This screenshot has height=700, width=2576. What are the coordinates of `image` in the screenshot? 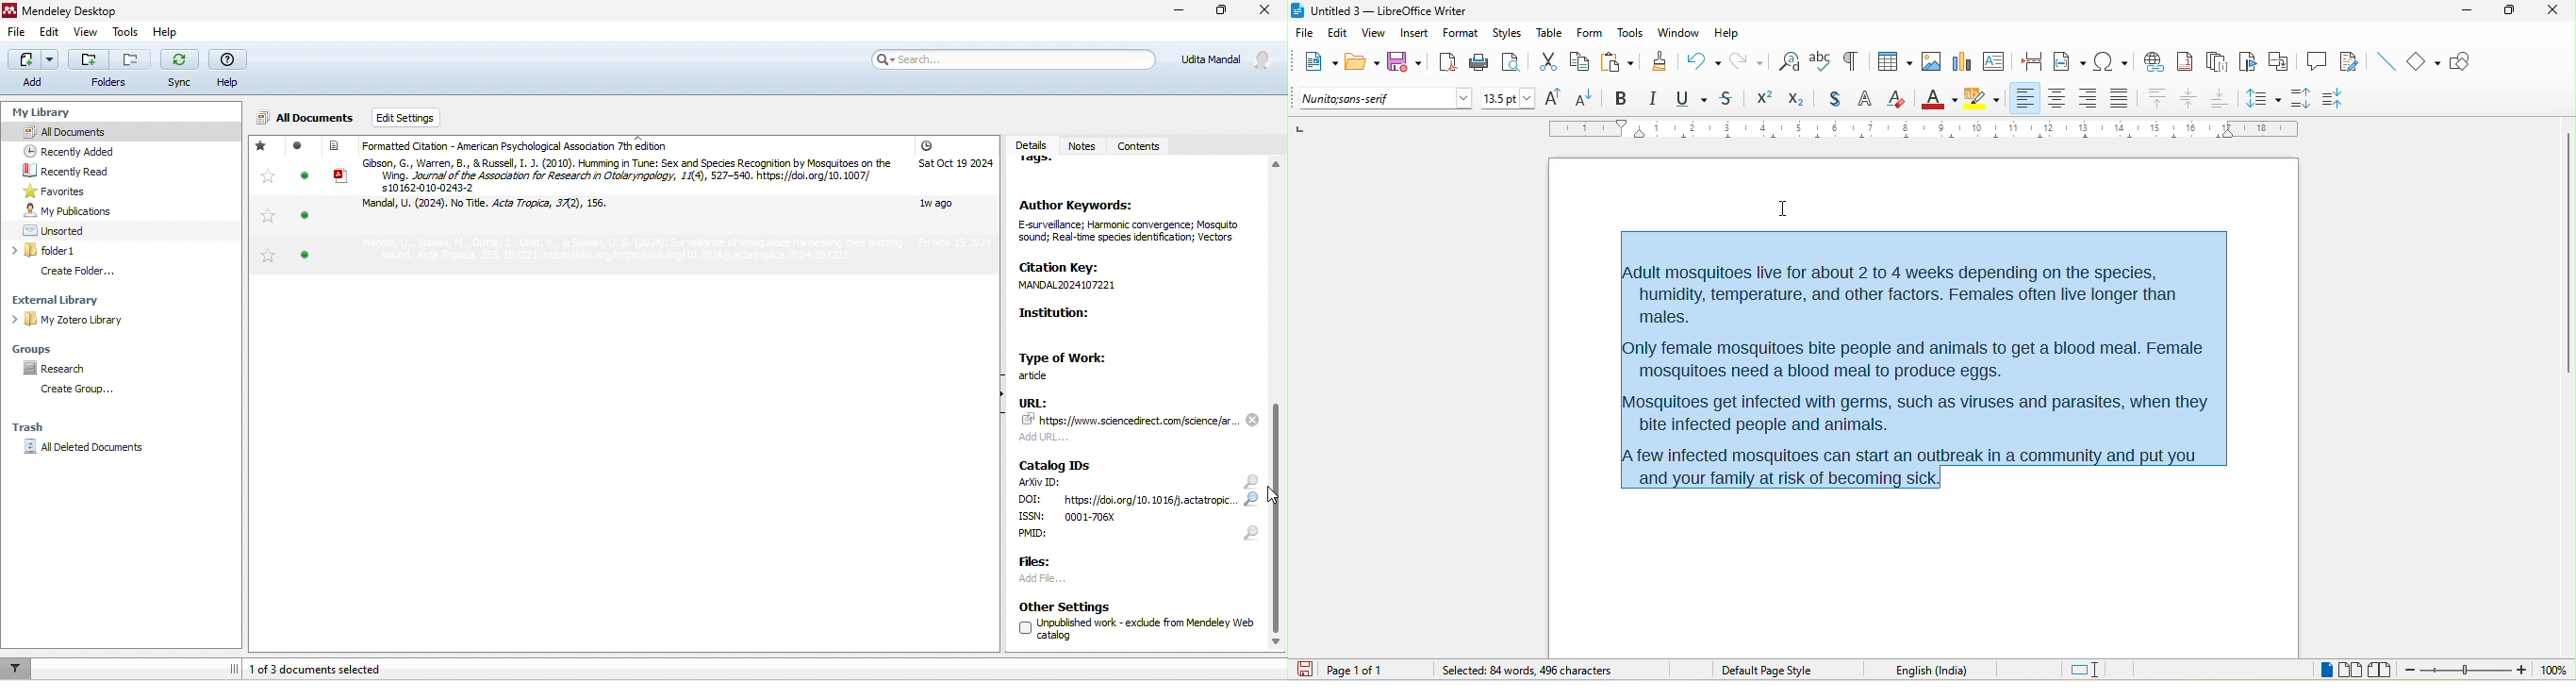 It's located at (1930, 61).